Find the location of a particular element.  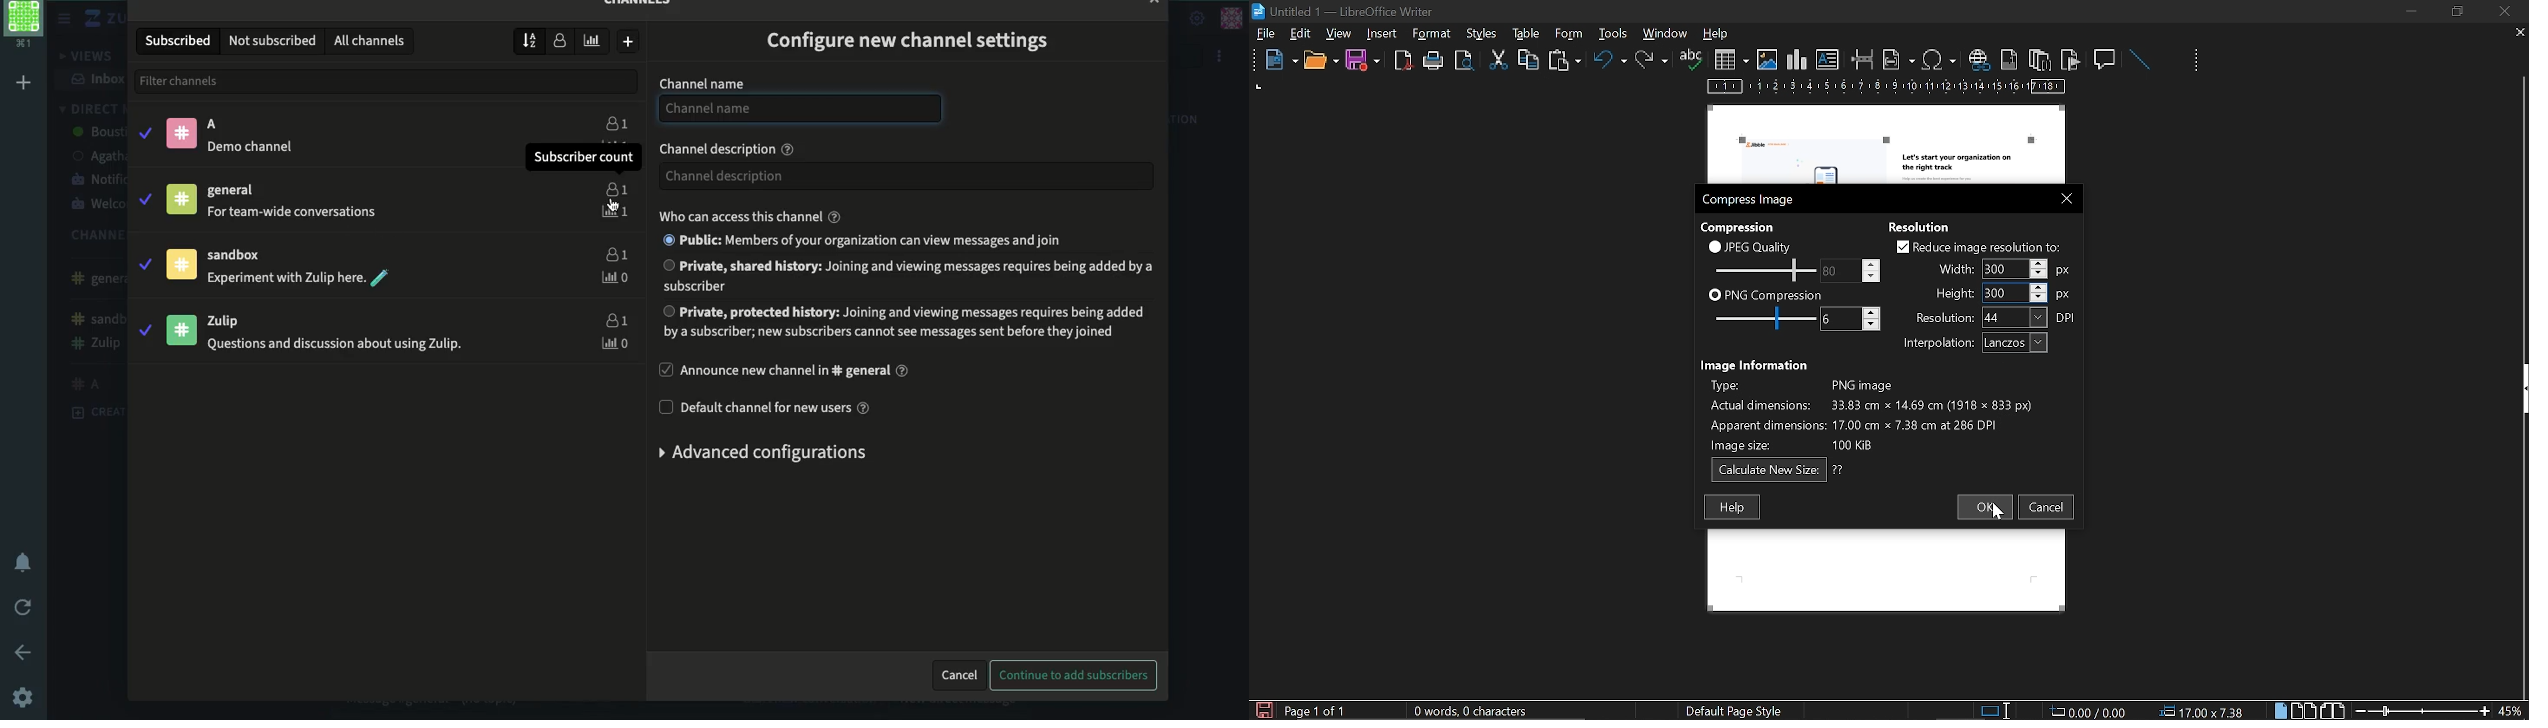

general is located at coordinates (237, 193).